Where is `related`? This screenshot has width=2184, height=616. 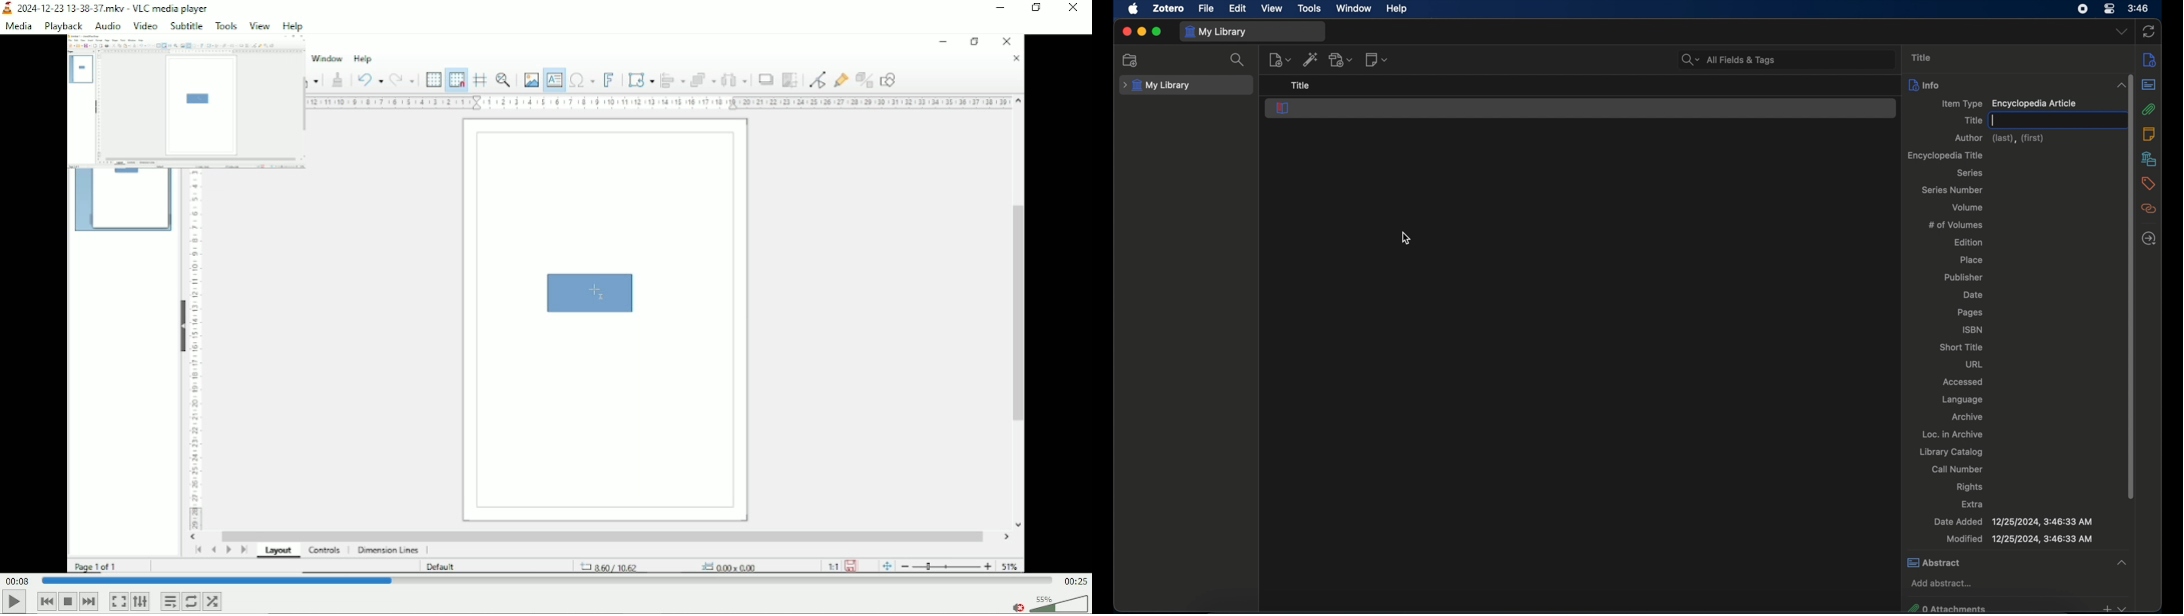 related is located at coordinates (2149, 209).